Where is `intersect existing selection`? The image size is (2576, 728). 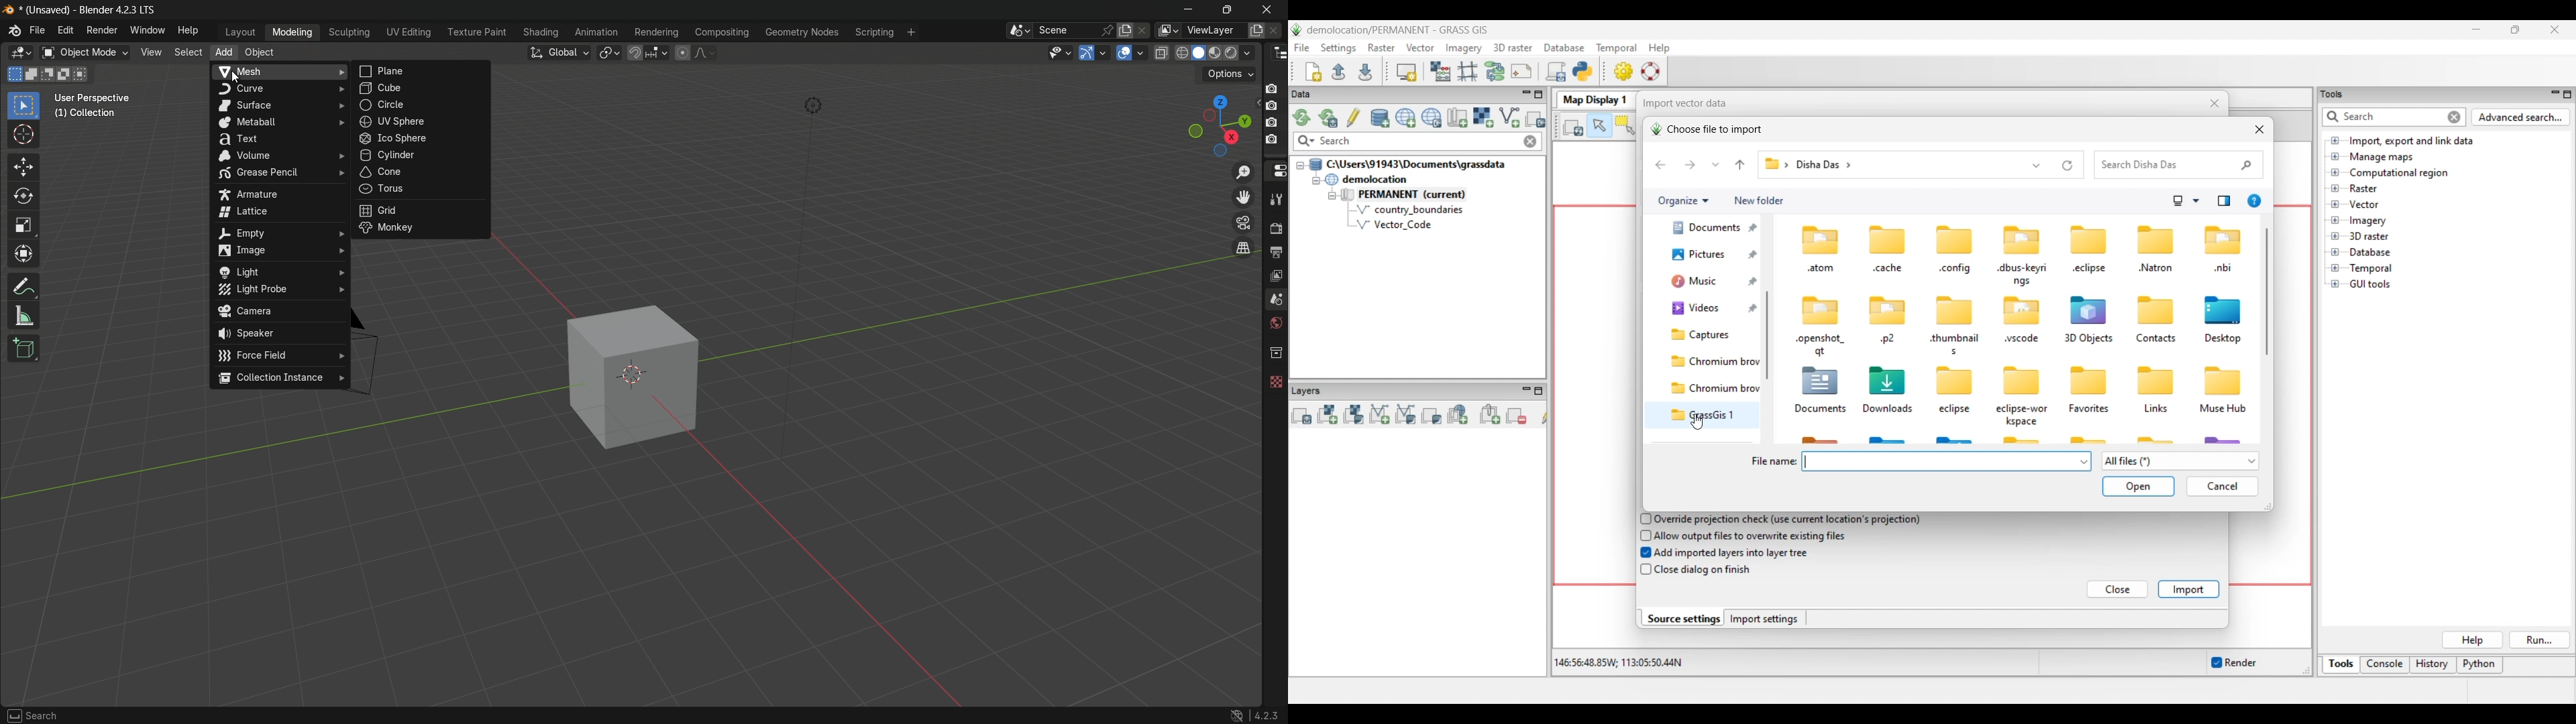
intersect existing selection is located at coordinates (85, 74).